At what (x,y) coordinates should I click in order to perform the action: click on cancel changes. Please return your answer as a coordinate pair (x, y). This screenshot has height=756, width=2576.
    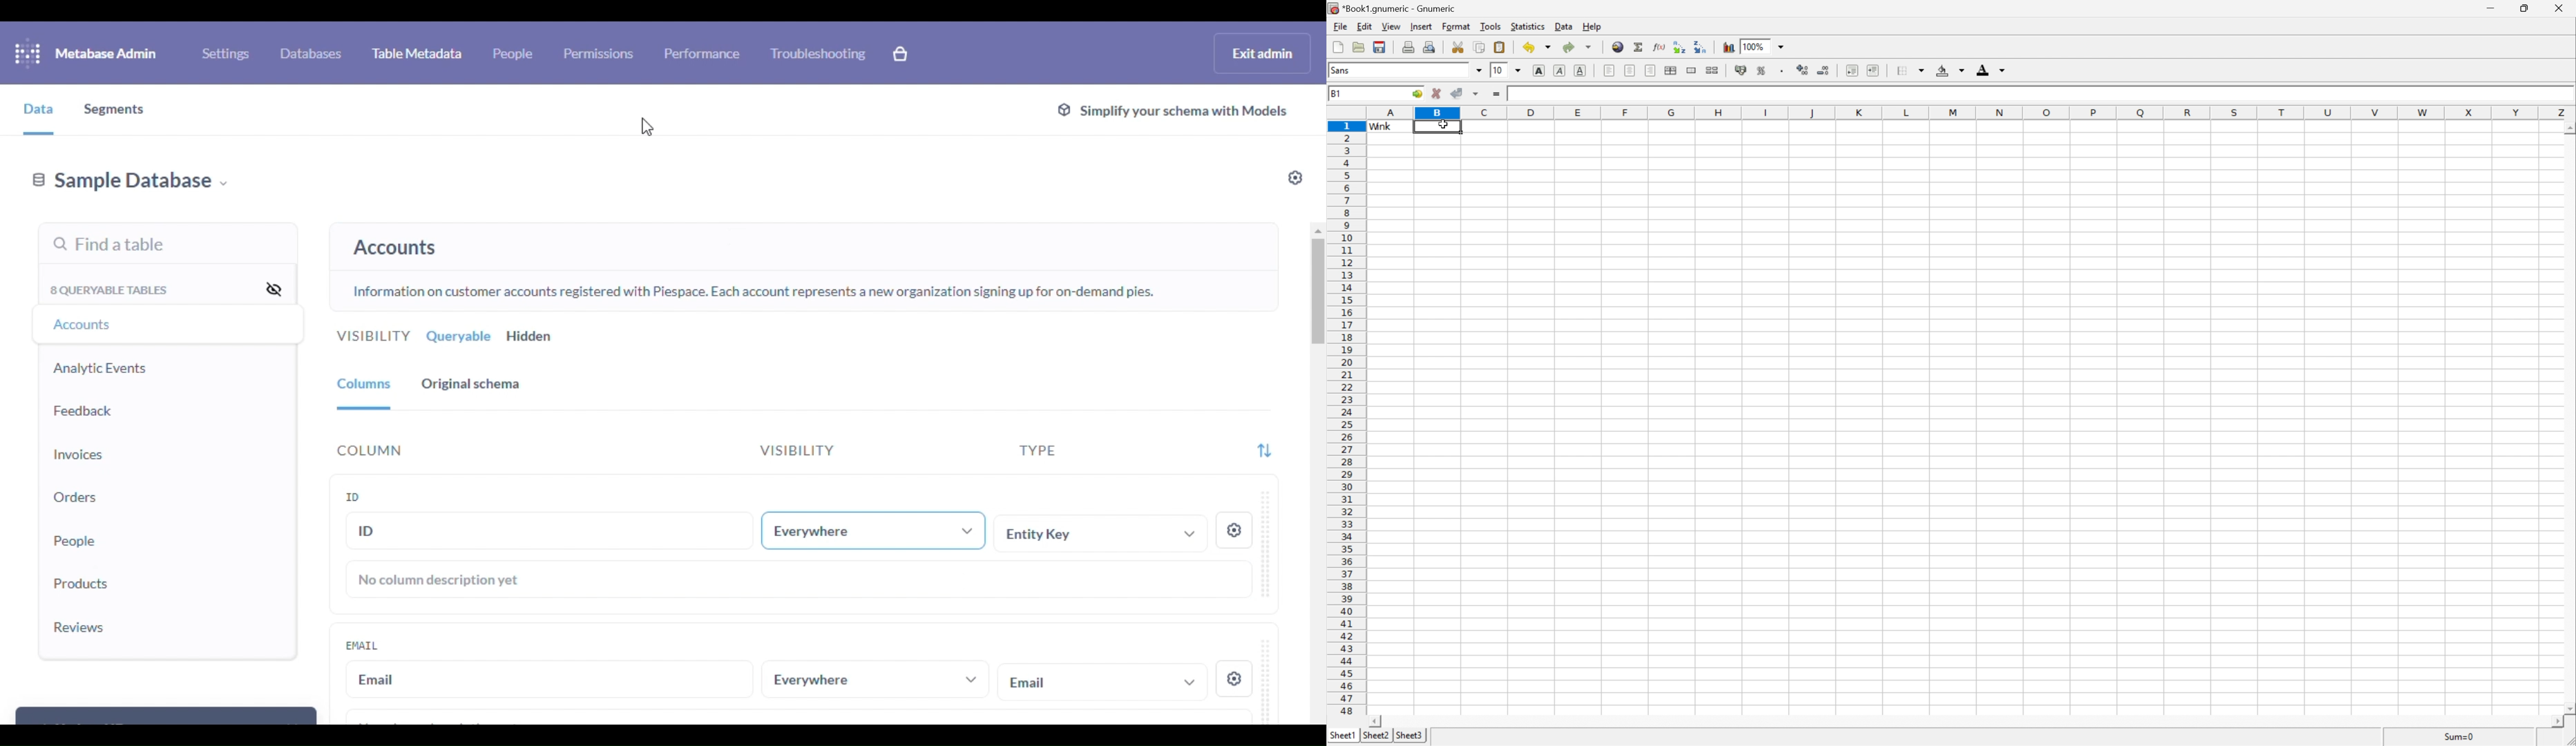
    Looking at the image, I should click on (1435, 92).